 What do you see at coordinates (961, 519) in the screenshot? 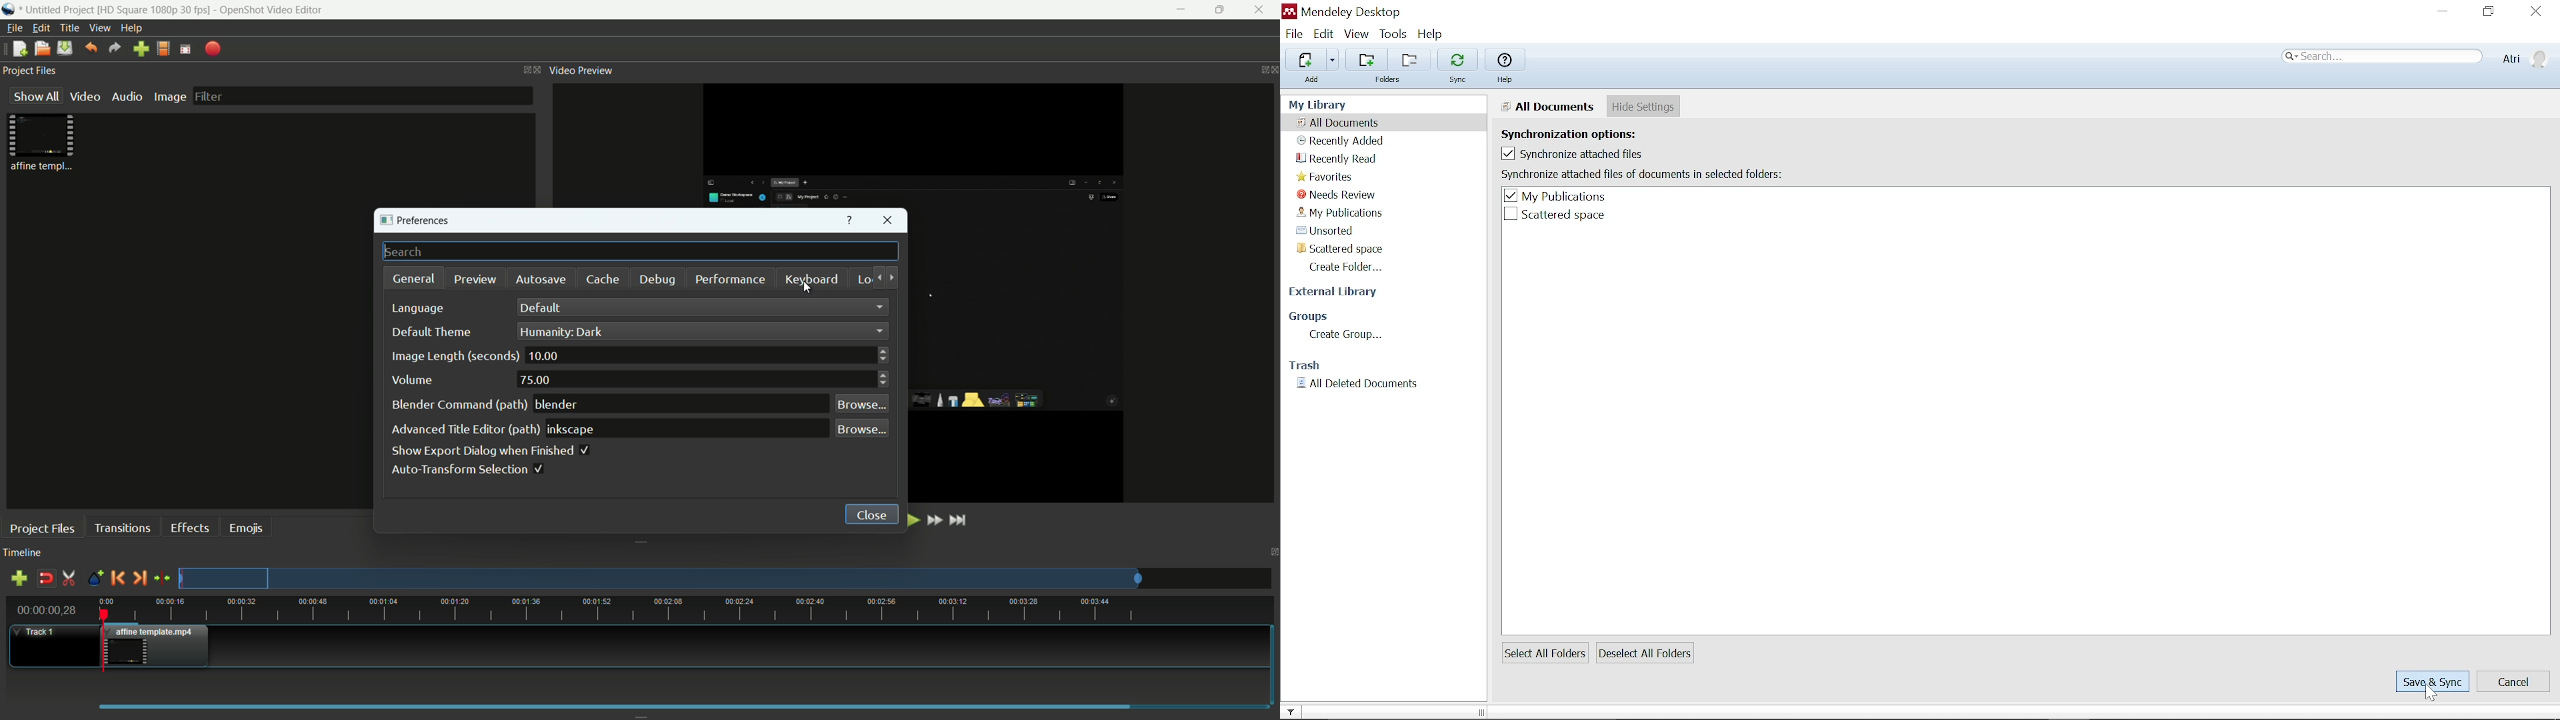
I see `jump to end` at bounding box center [961, 519].